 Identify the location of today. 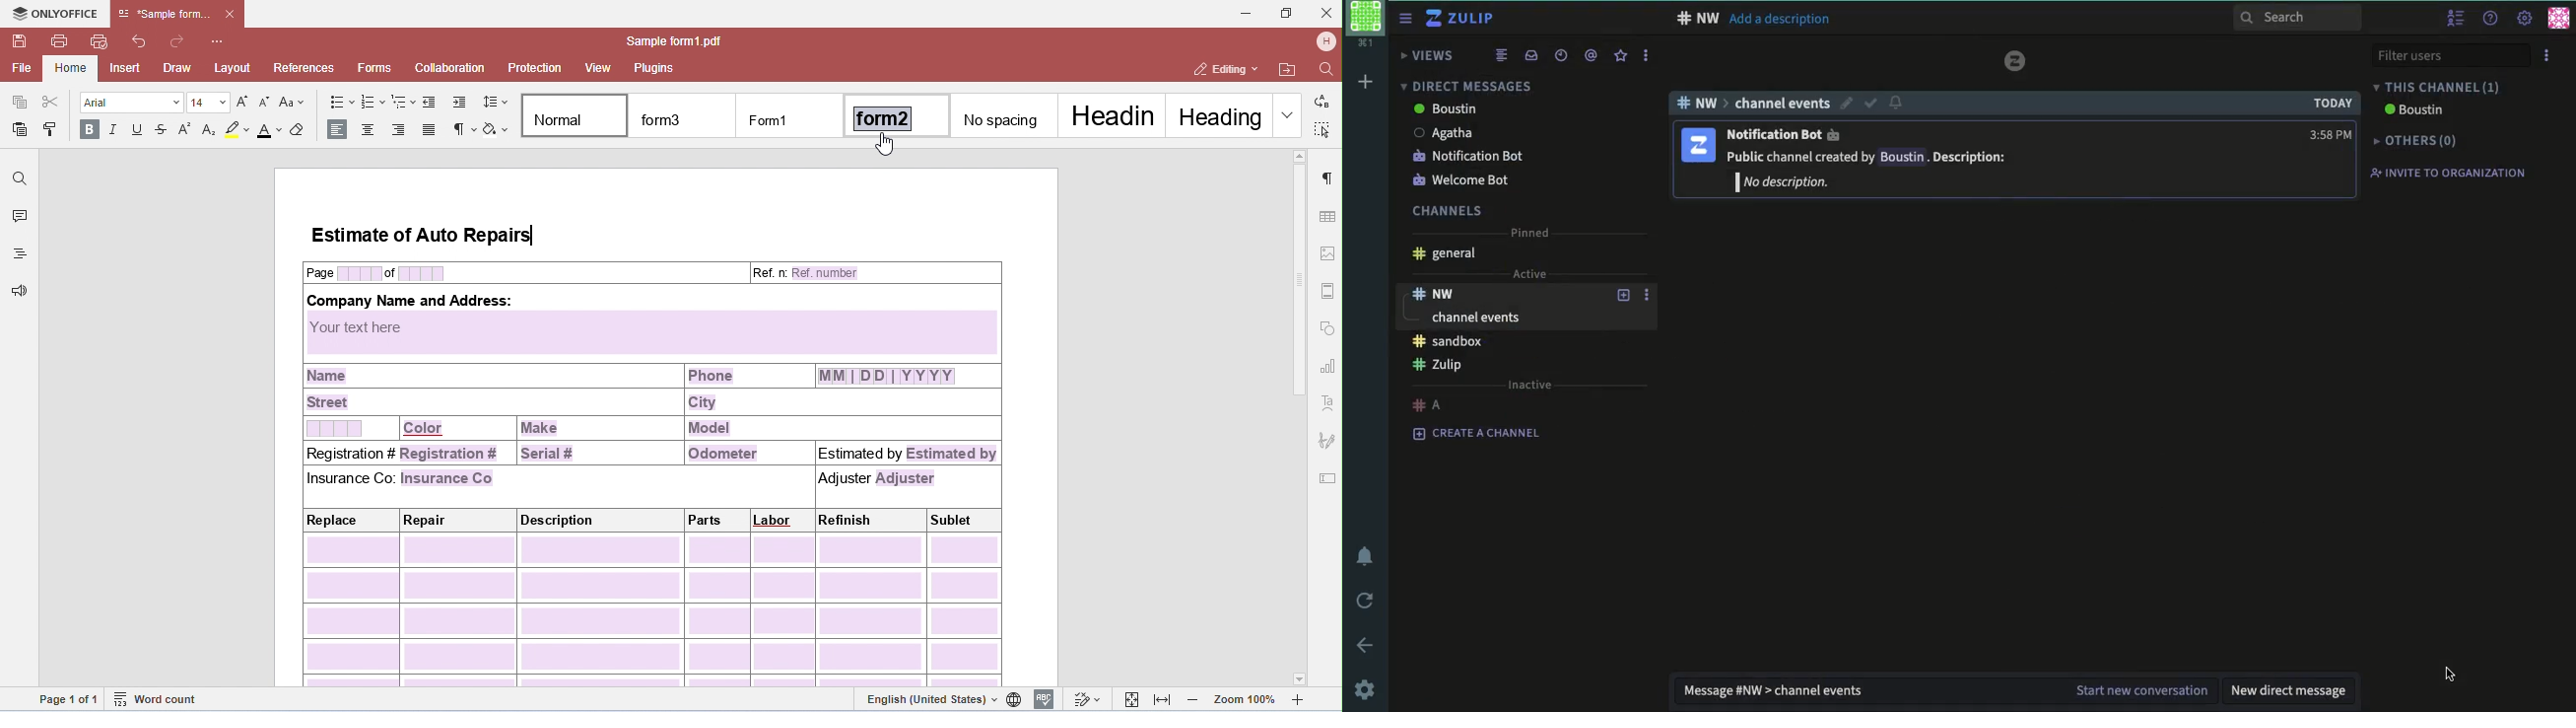
(2336, 103).